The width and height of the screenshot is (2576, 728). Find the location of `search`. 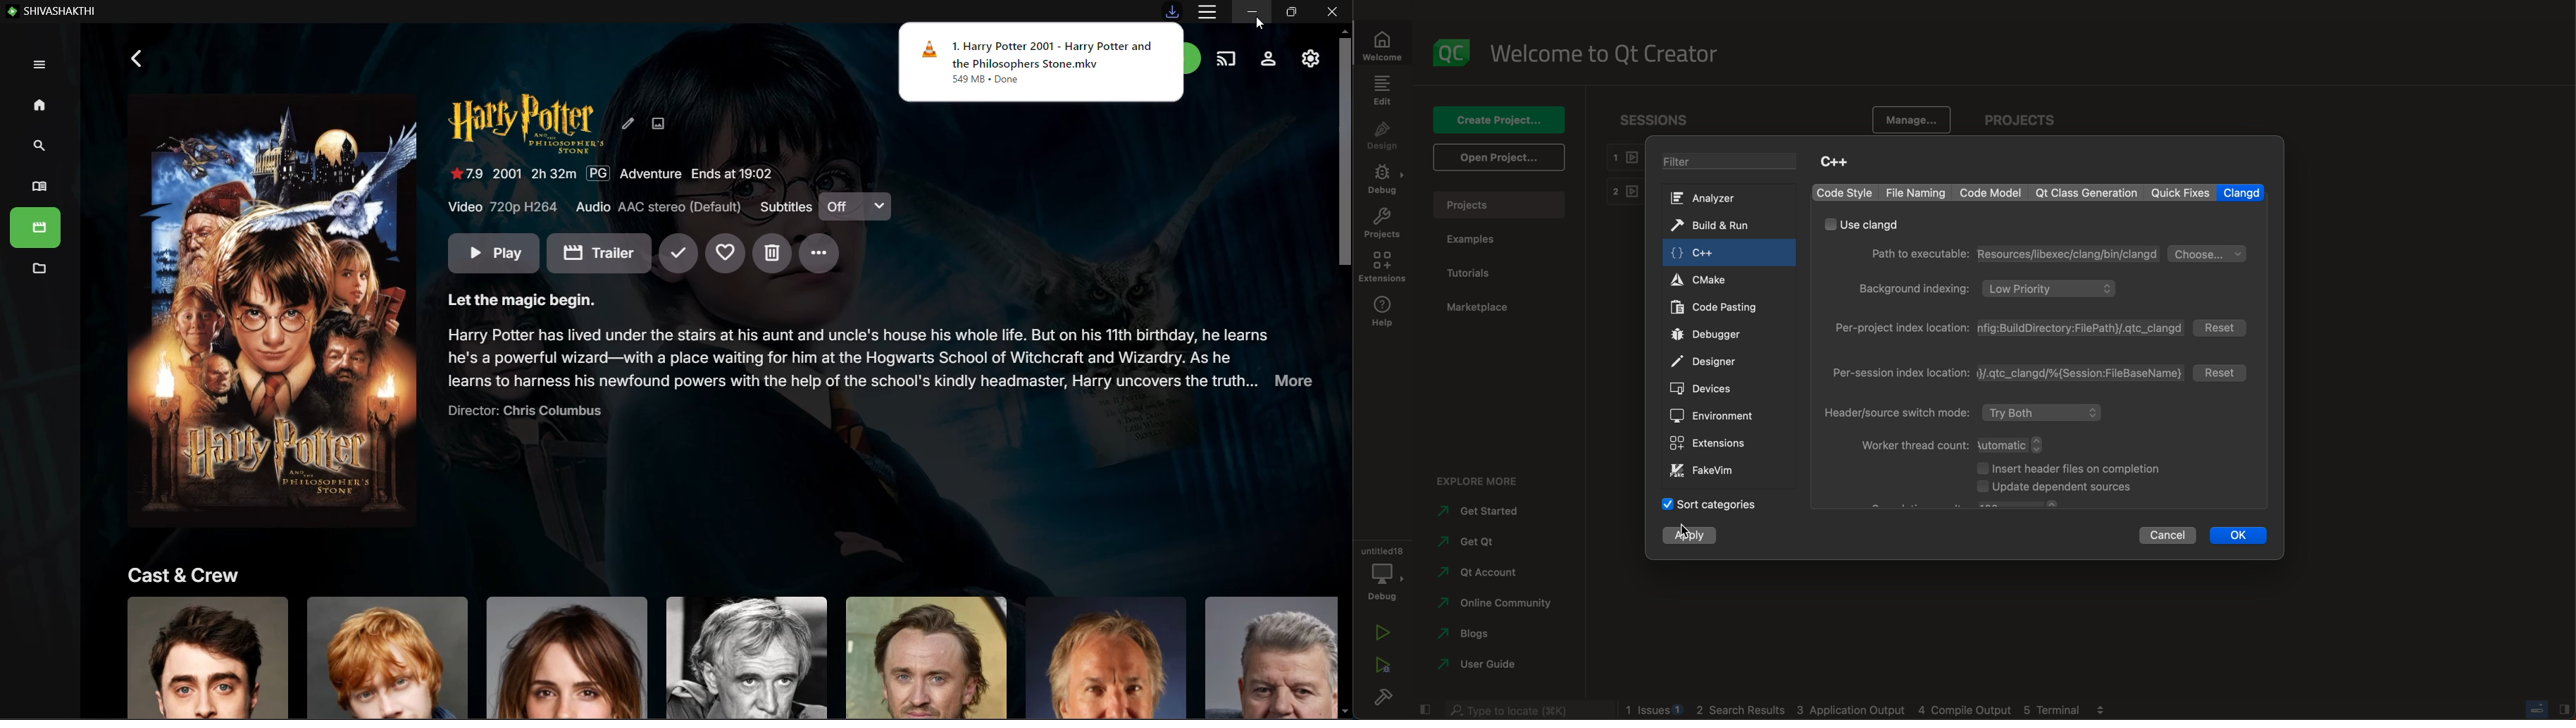

search is located at coordinates (1526, 710).